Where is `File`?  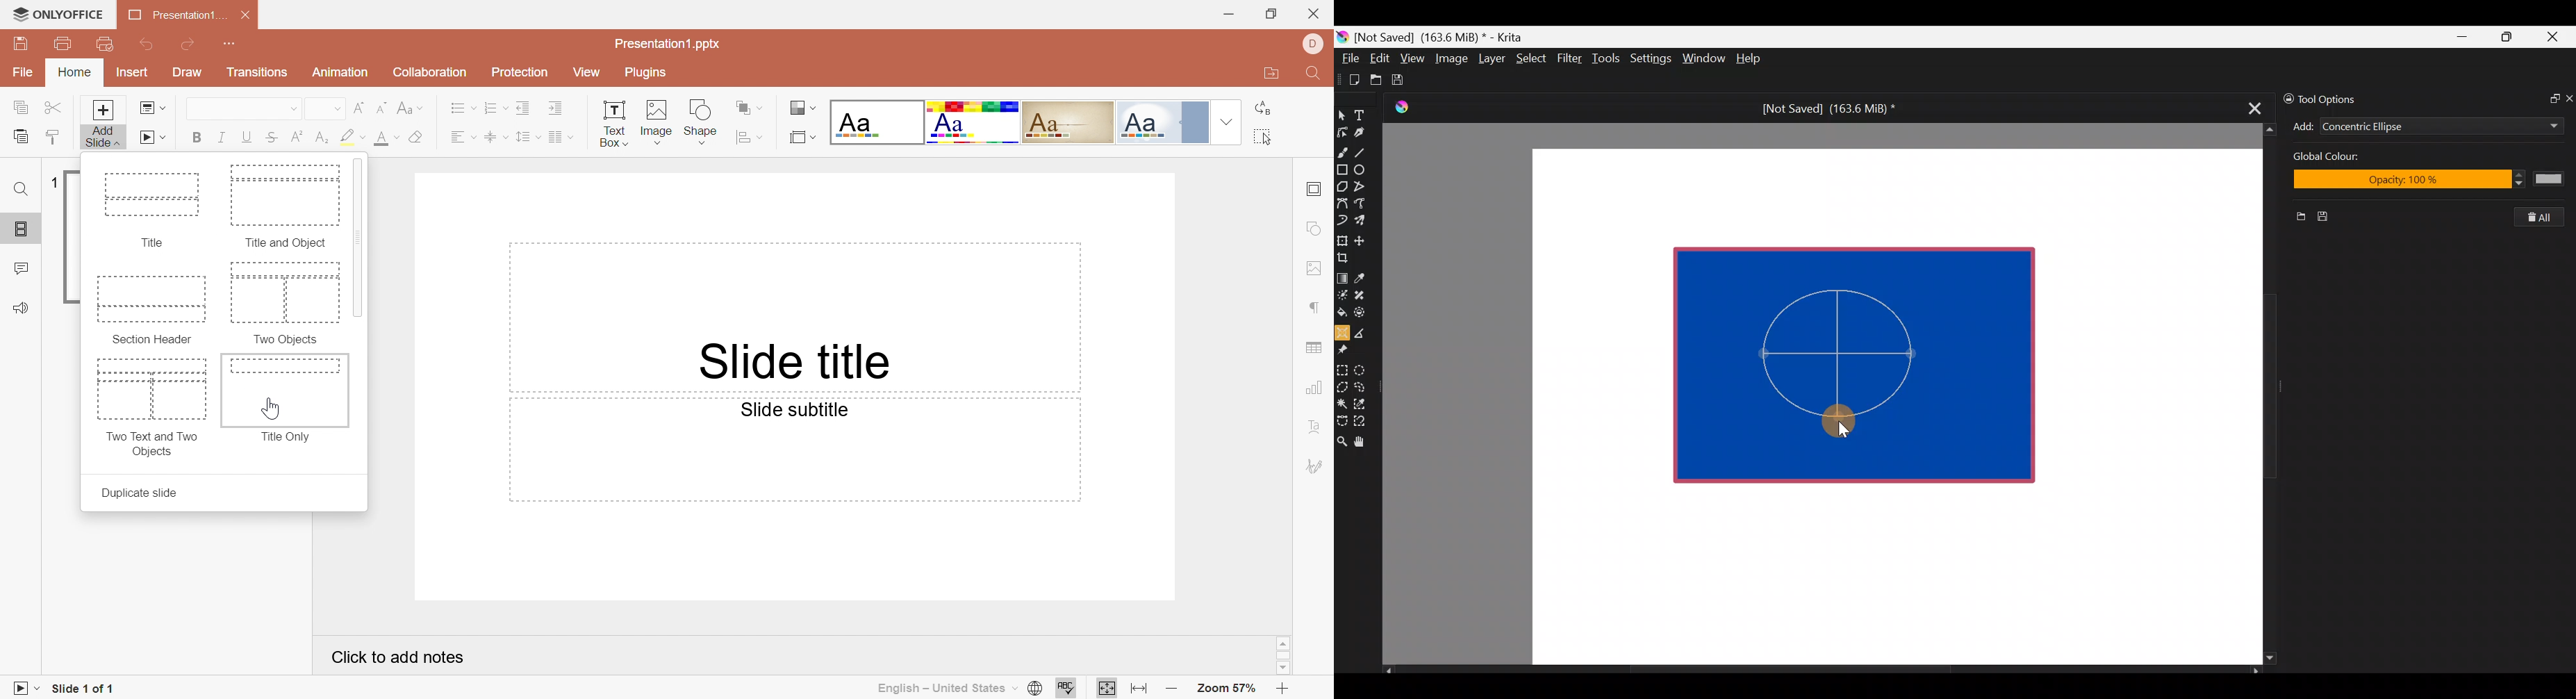 File is located at coordinates (23, 73).